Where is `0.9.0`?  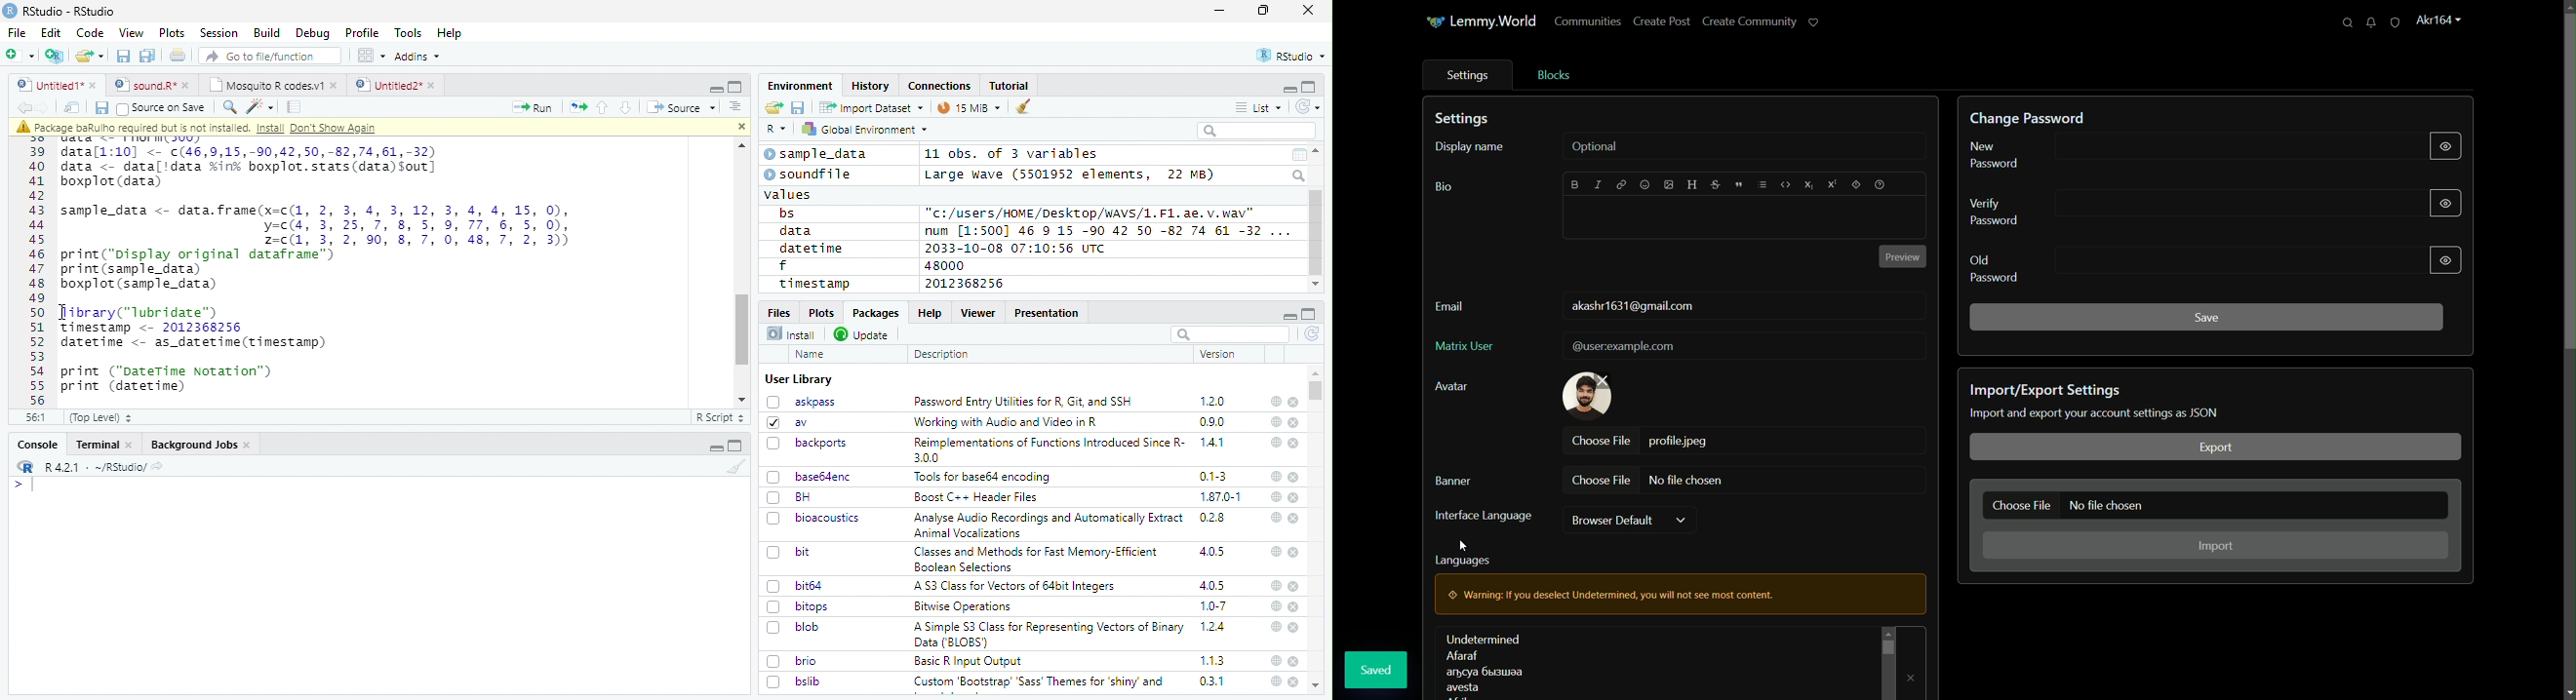 0.9.0 is located at coordinates (1212, 422).